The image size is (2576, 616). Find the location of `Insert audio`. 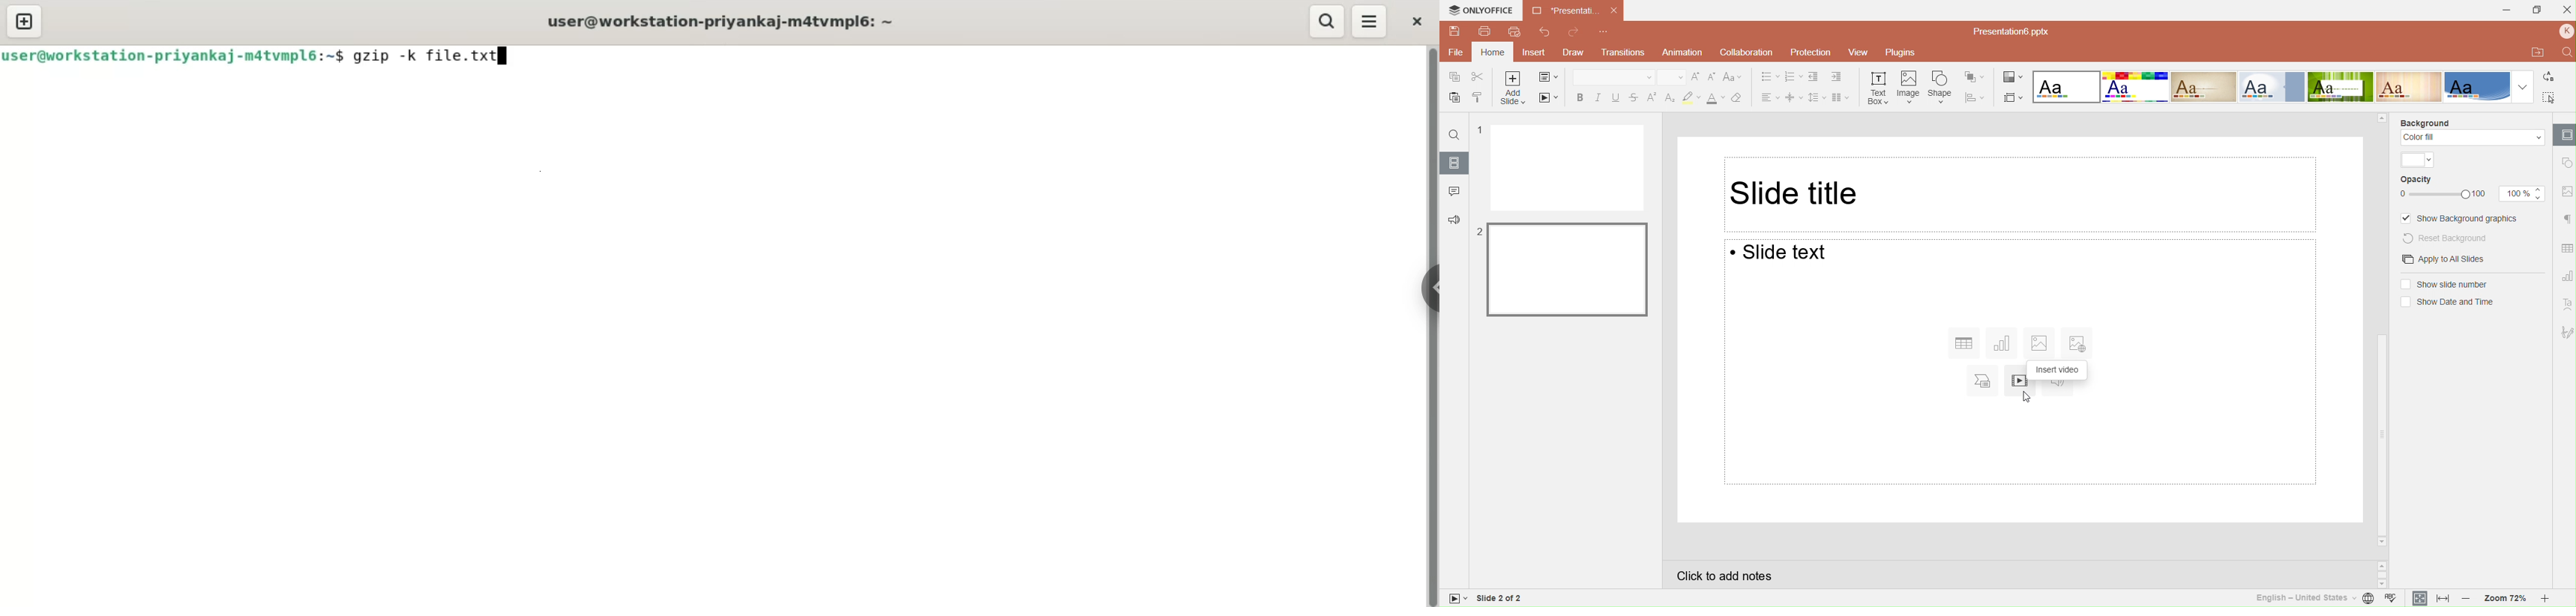

Insert audio is located at coordinates (2060, 371).